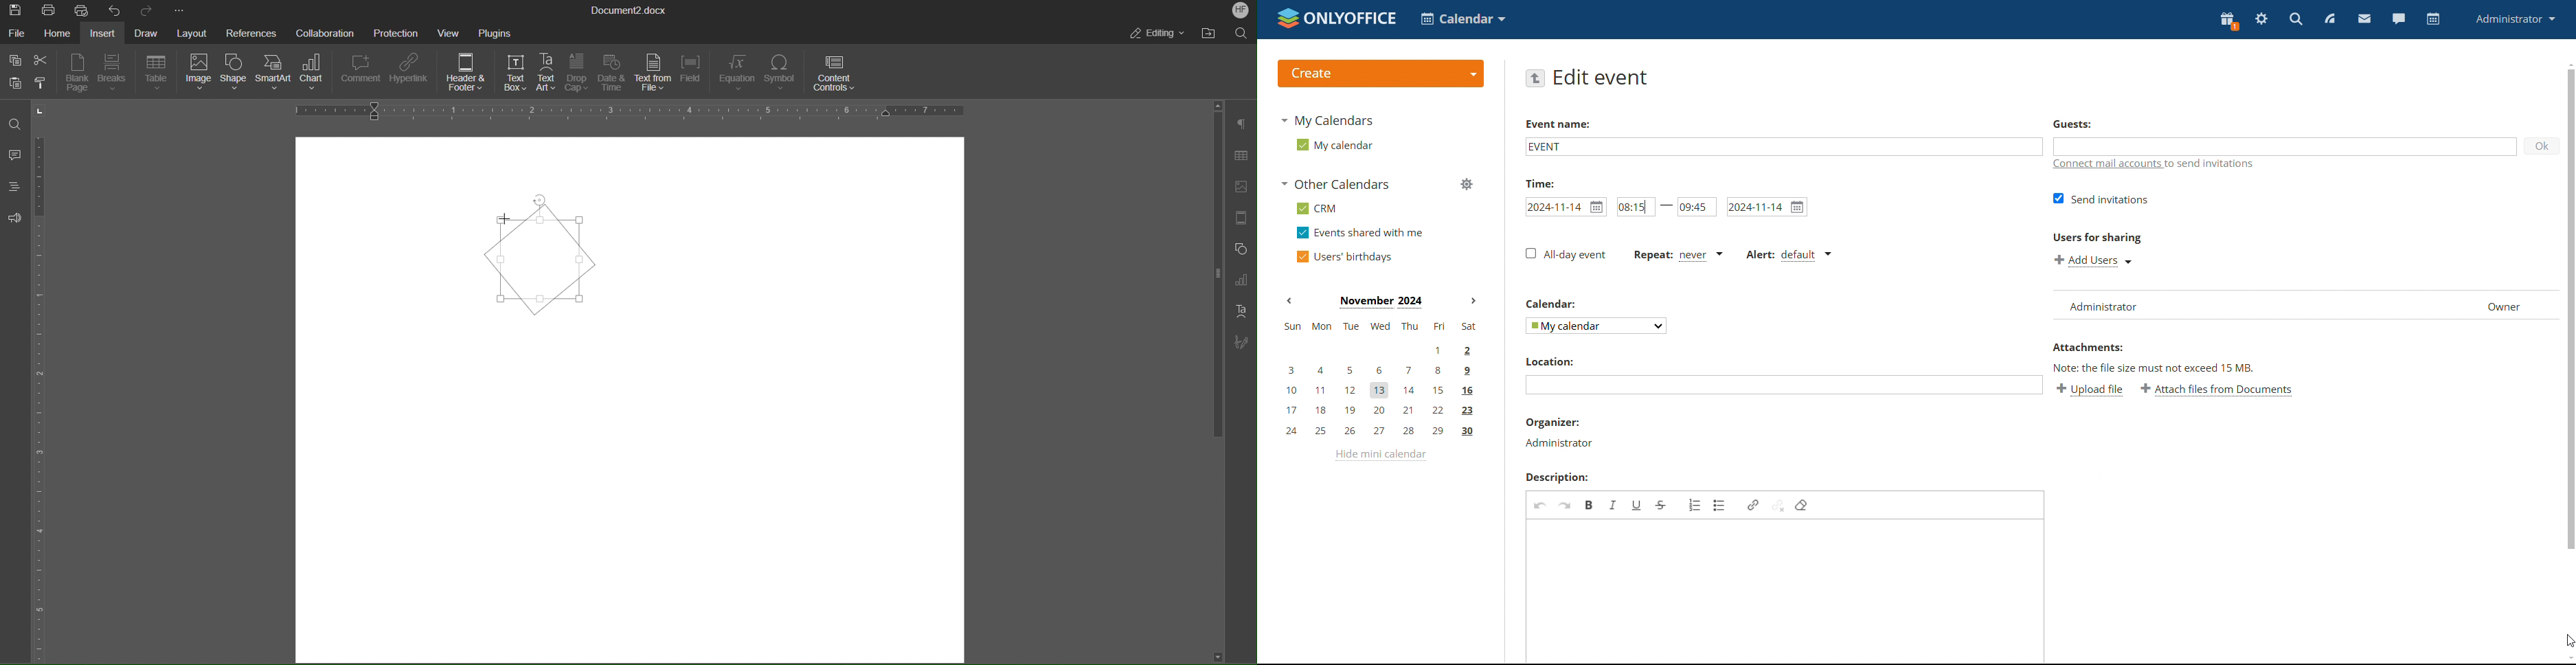  I want to click on Save, so click(17, 9).